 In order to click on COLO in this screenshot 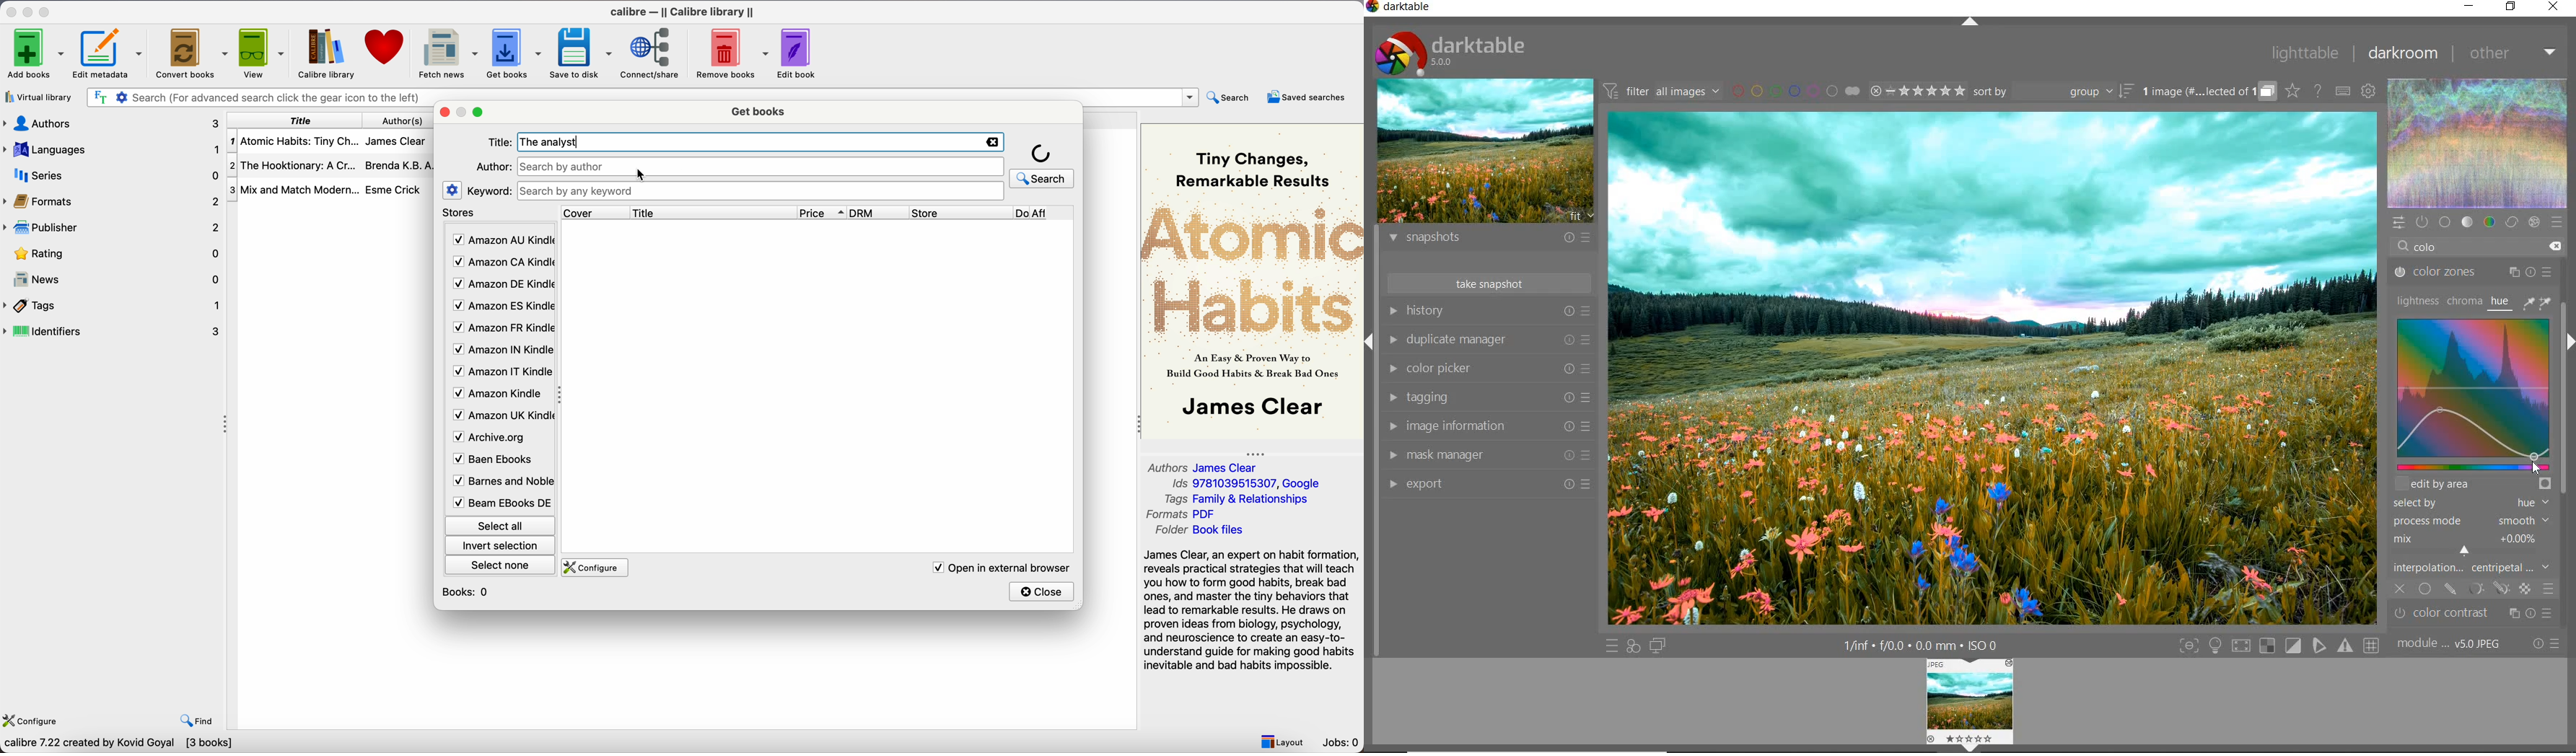, I will do `click(2443, 248)`.